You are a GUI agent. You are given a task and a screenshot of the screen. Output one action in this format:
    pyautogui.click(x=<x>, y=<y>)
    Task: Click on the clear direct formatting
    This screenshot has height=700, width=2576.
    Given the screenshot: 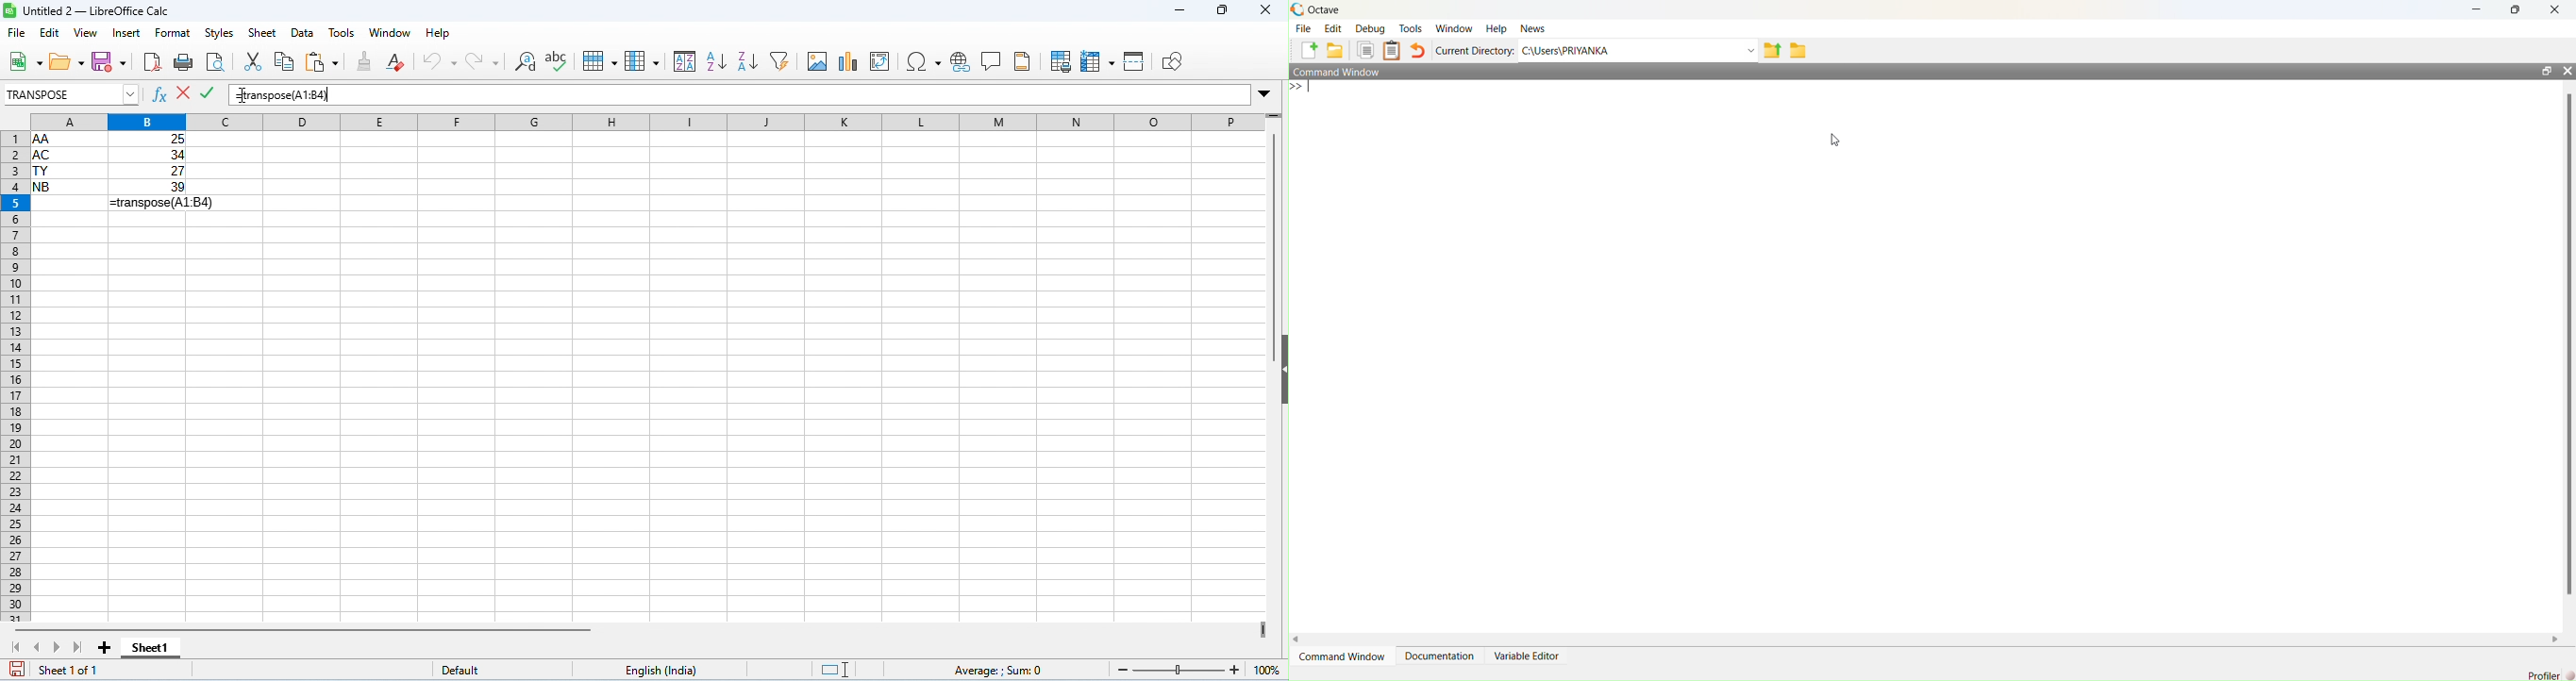 What is the action you would take?
    pyautogui.click(x=399, y=61)
    